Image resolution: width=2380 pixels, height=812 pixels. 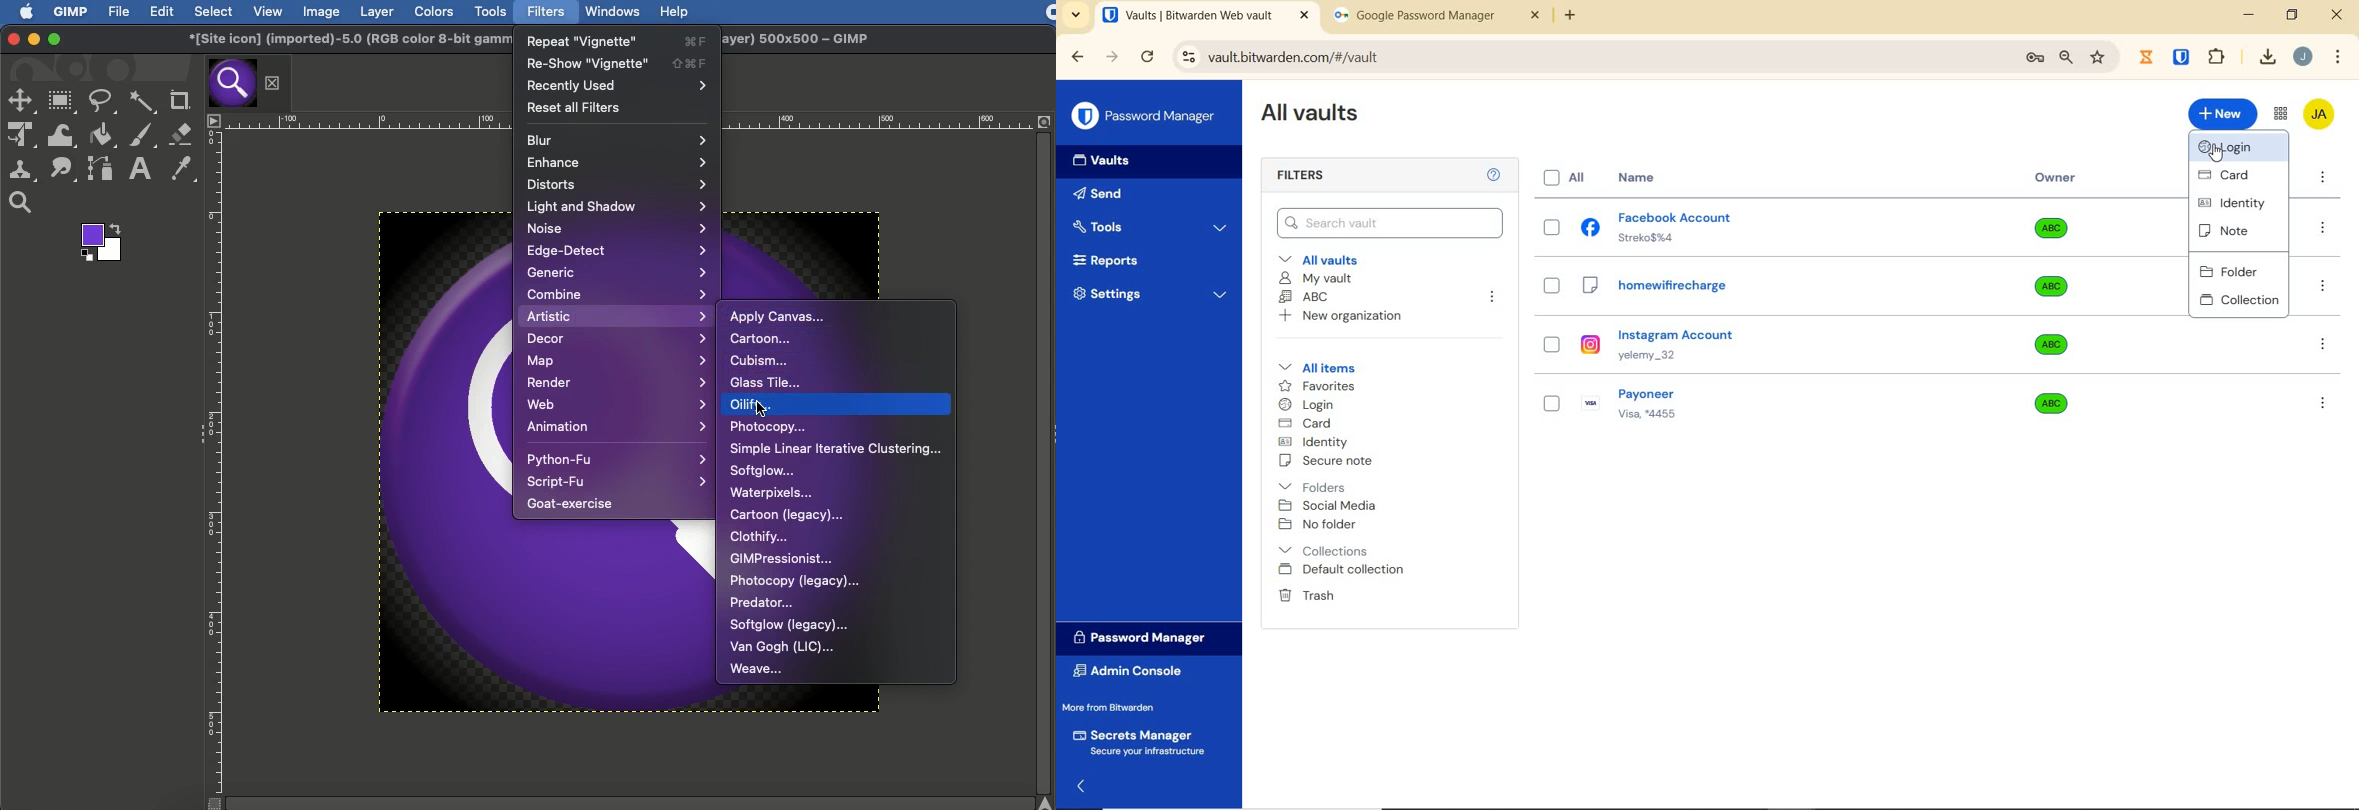 What do you see at coordinates (2326, 229) in the screenshot?
I see `option` at bounding box center [2326, 229].